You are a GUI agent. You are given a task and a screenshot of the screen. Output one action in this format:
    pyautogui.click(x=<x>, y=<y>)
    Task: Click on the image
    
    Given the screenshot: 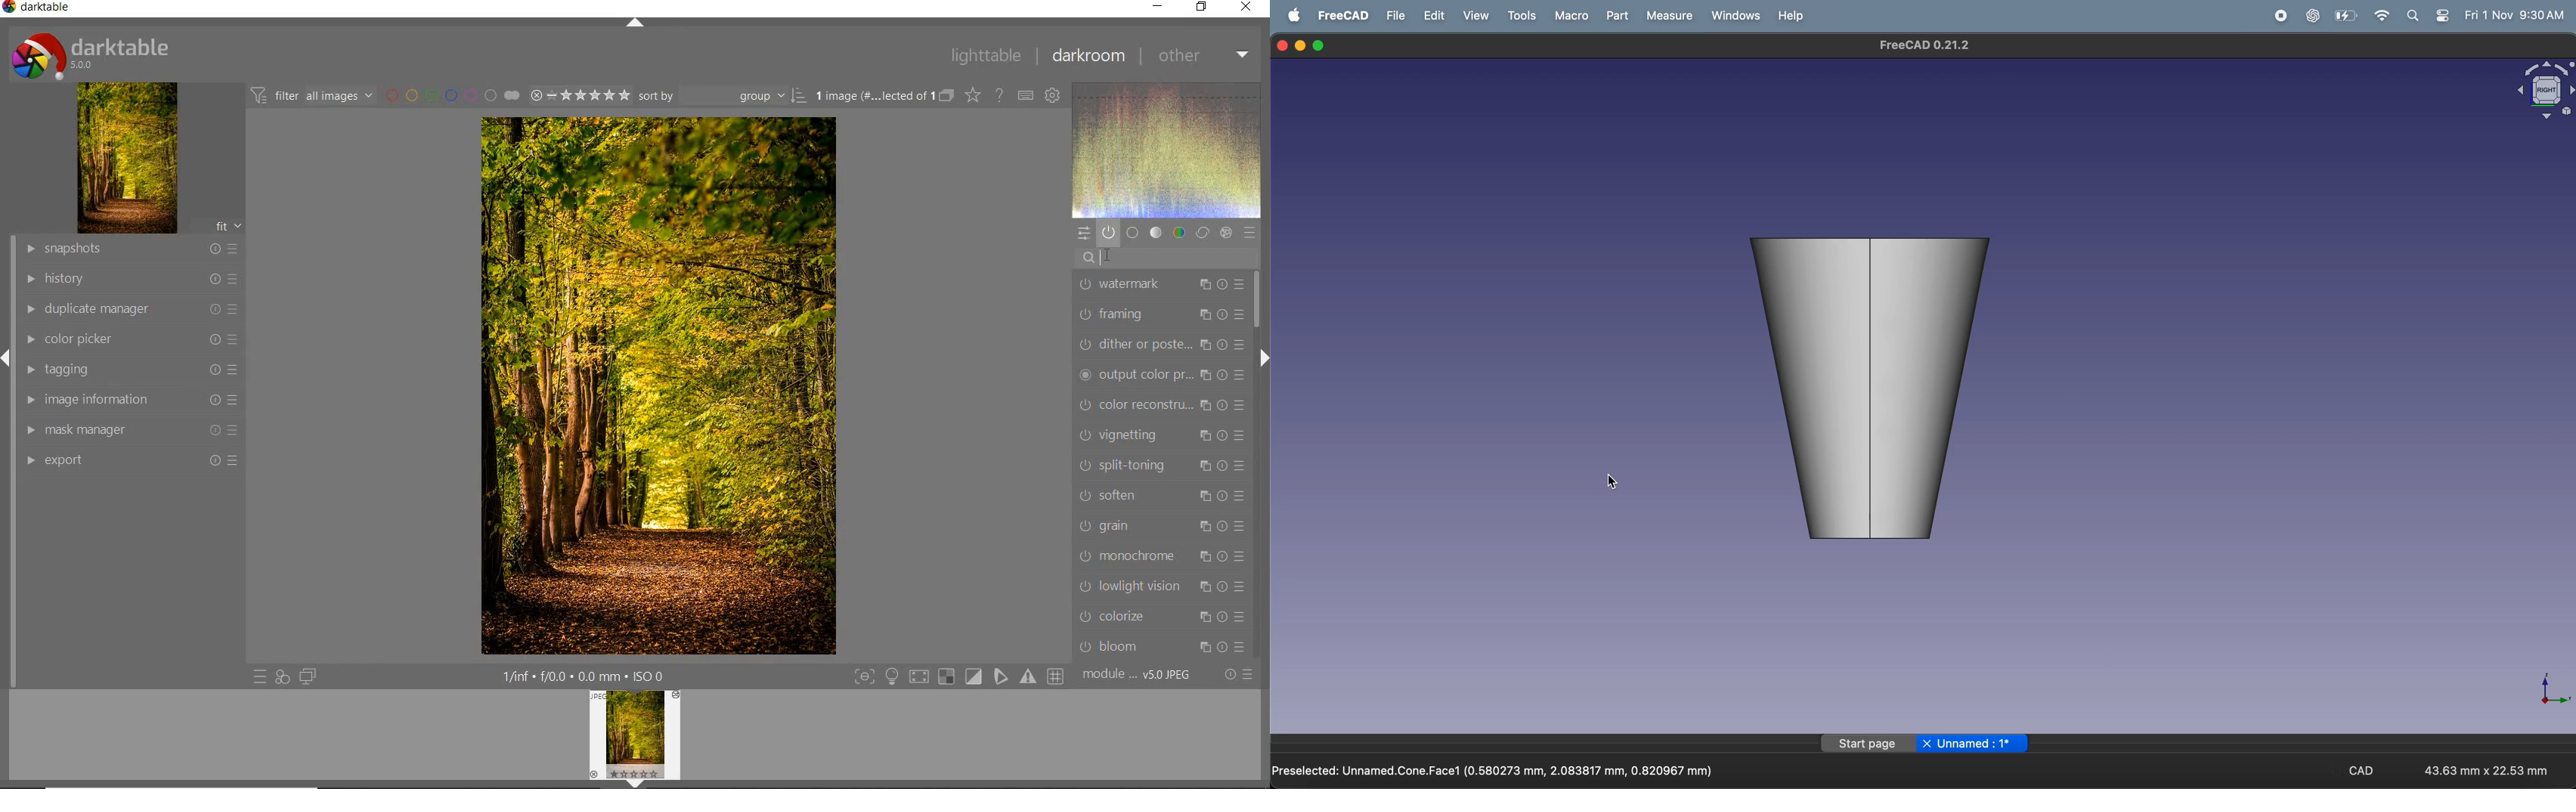 What is the action you would take?
    pyautogui.click(x=128, y=158)
    